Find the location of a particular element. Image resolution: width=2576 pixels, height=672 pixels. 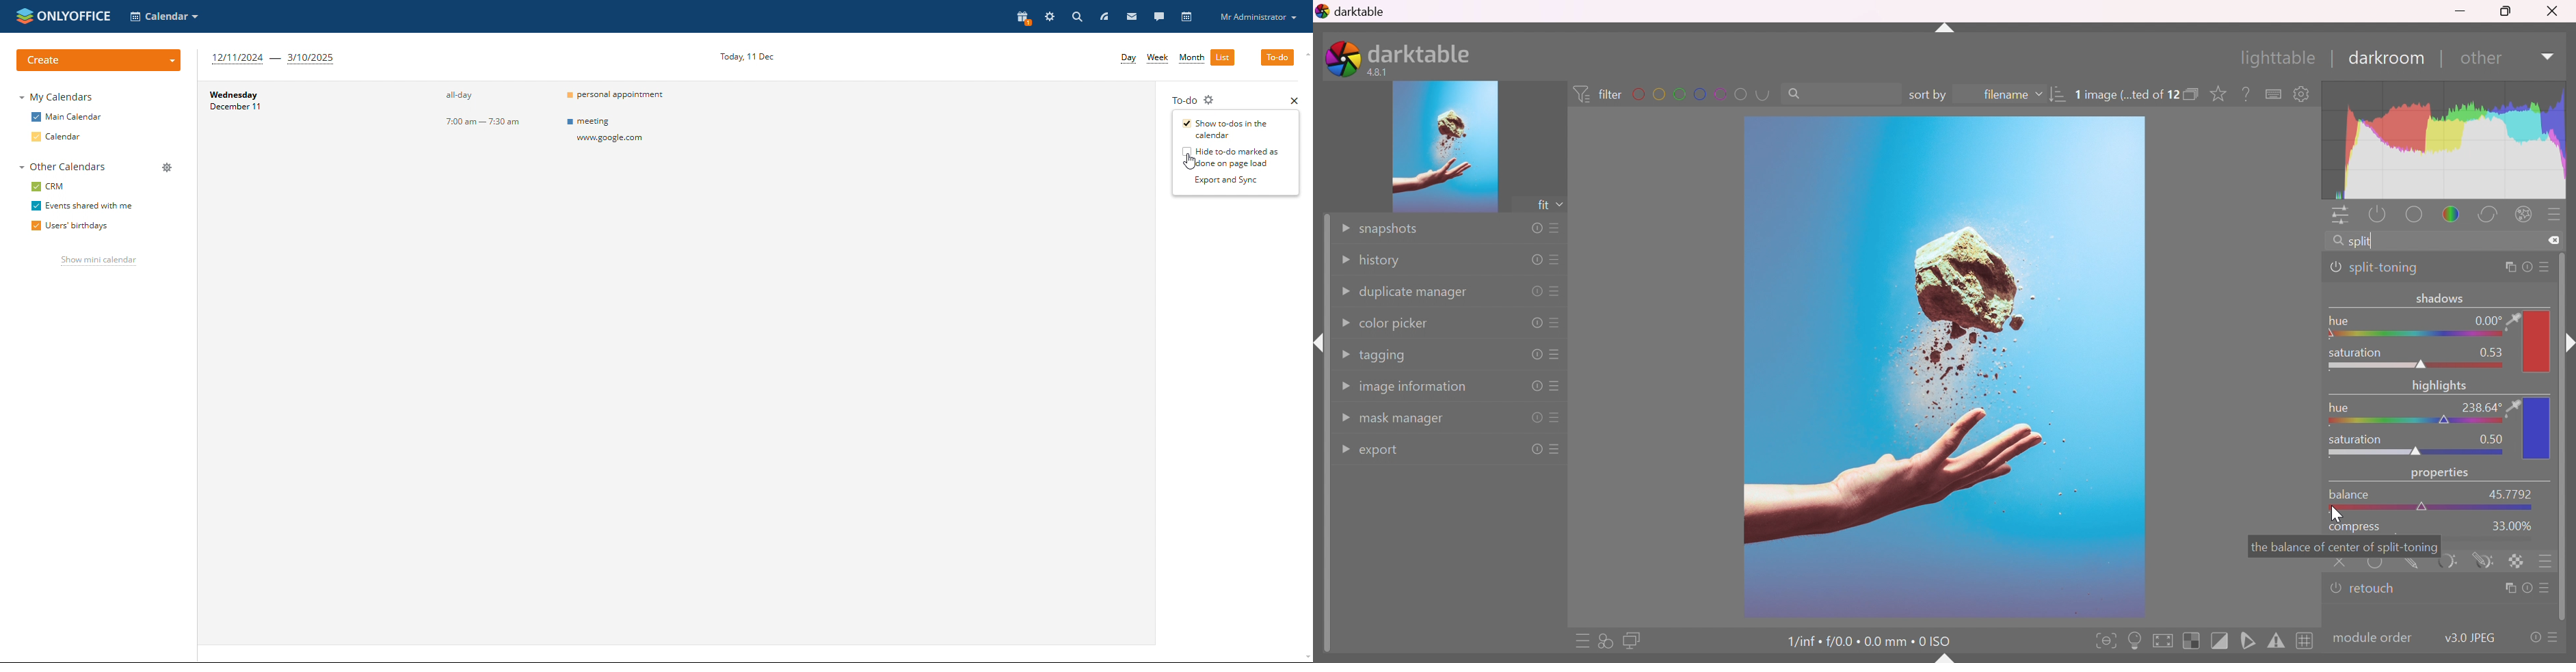

fit is located at coordinates (1540, 205).